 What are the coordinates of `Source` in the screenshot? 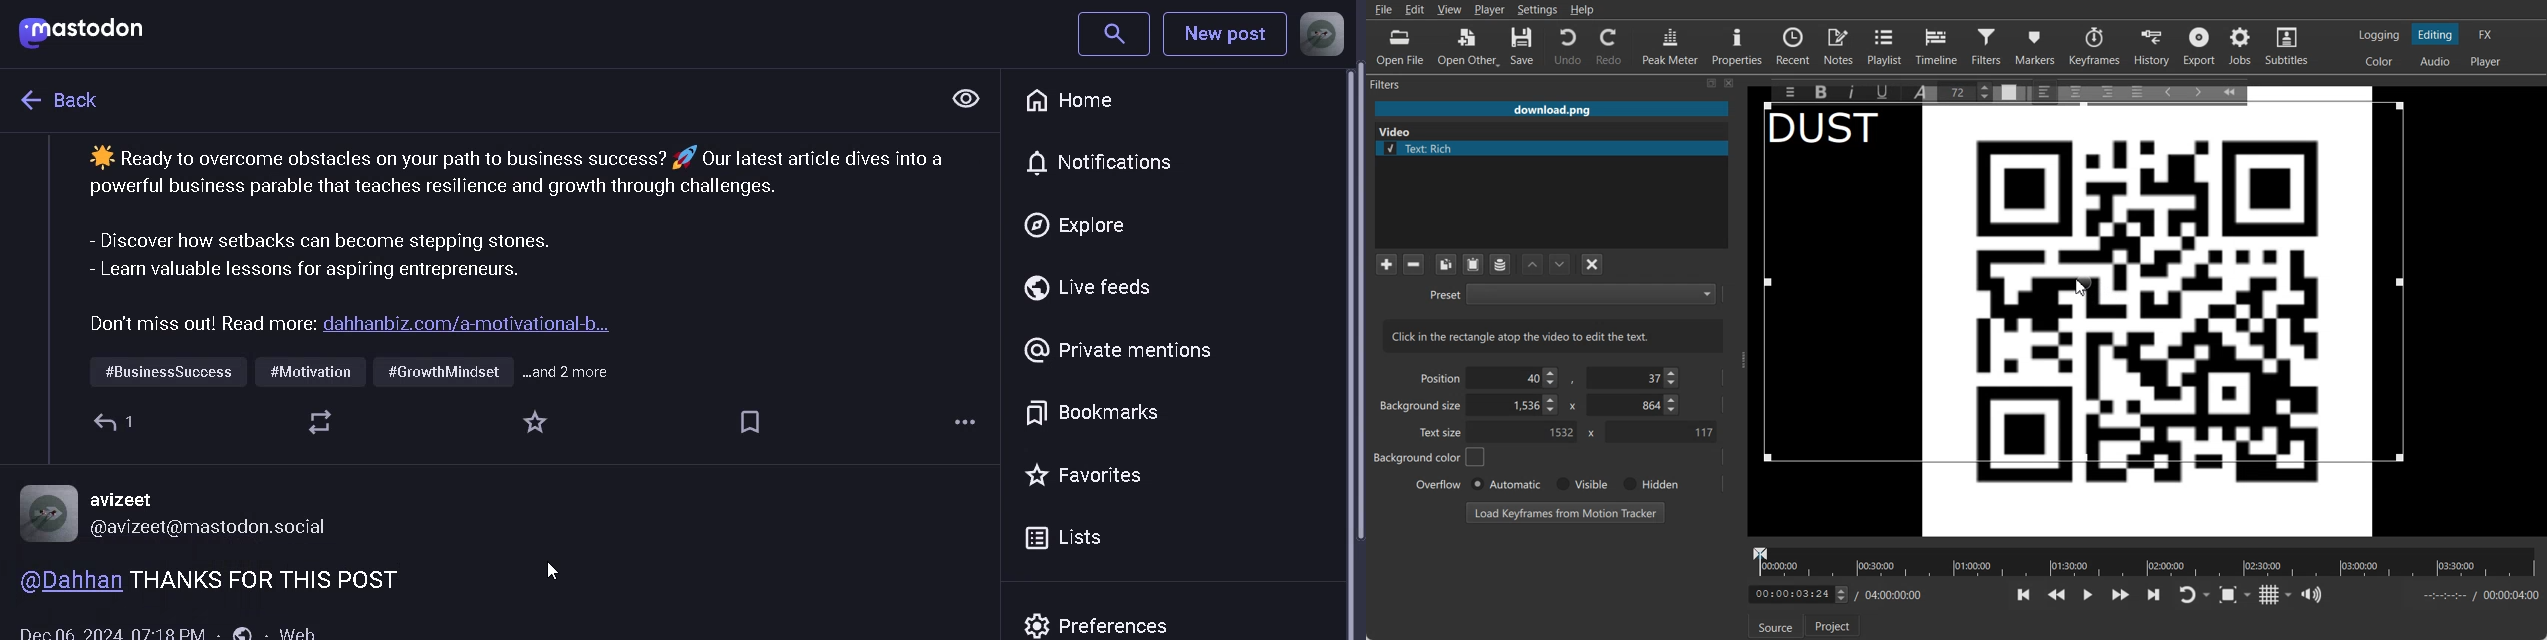 It's located at (1775, 627).